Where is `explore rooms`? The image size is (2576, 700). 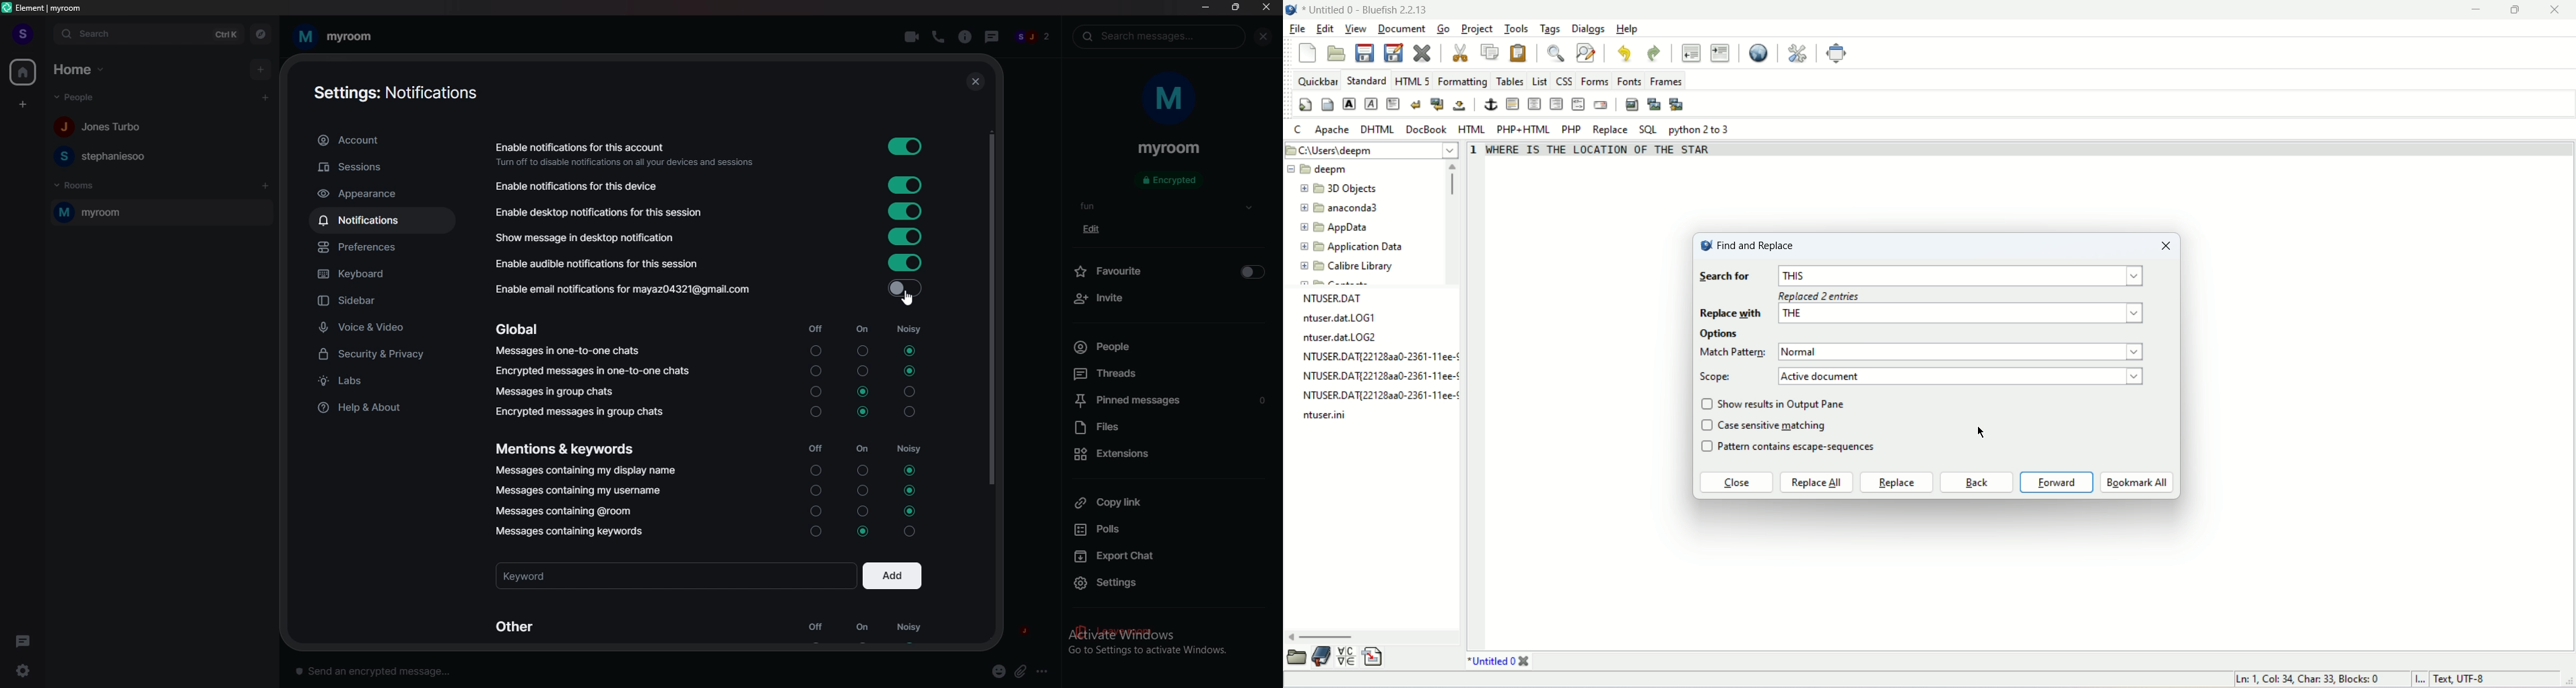 explore rooms is located at coordinates (261, 33).